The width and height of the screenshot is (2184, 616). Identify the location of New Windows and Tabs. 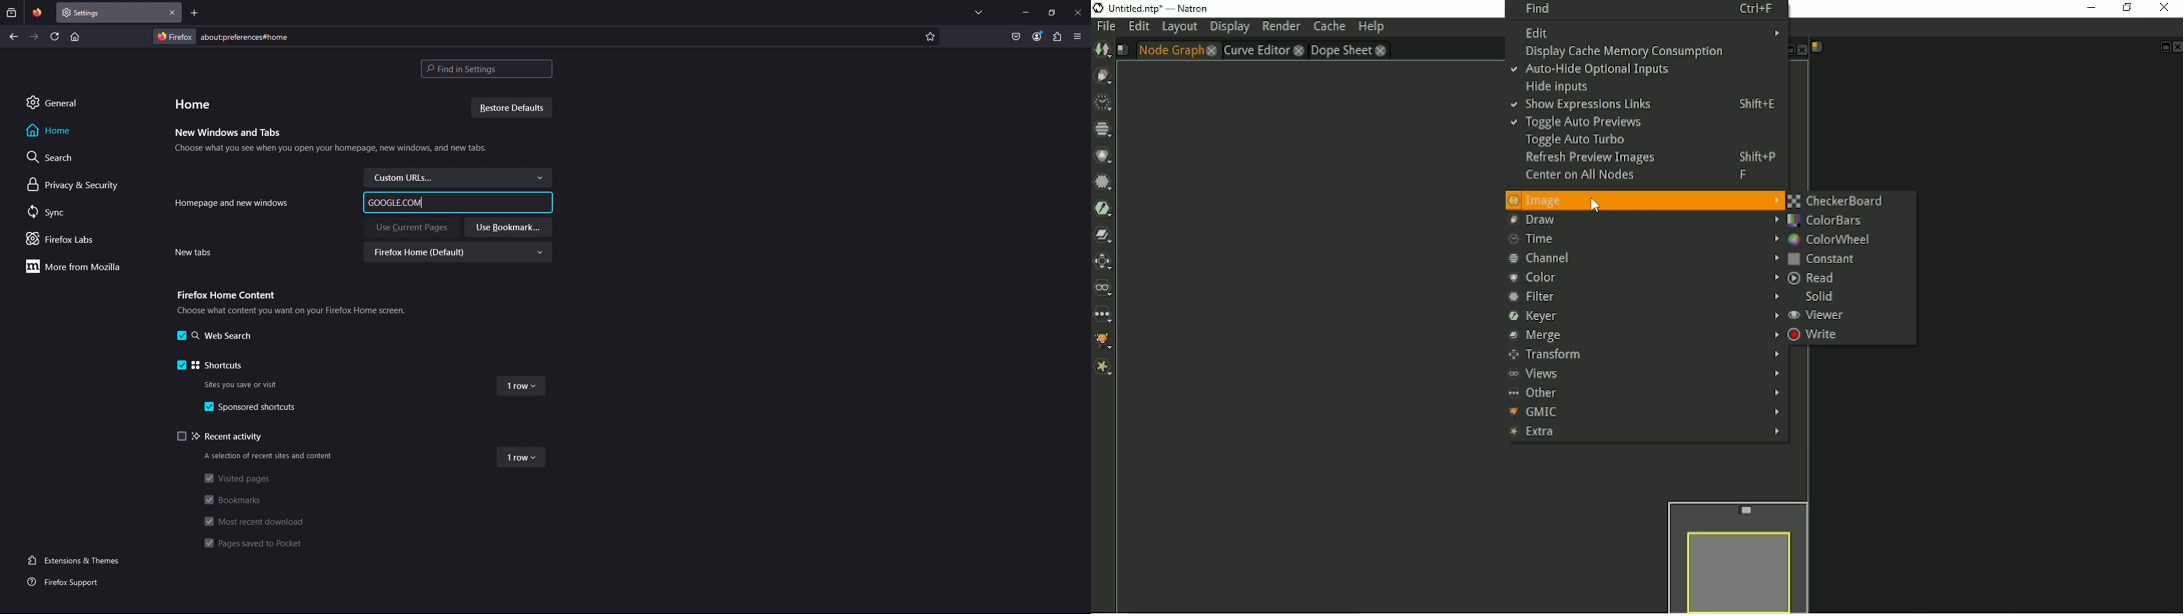
(229, 133).